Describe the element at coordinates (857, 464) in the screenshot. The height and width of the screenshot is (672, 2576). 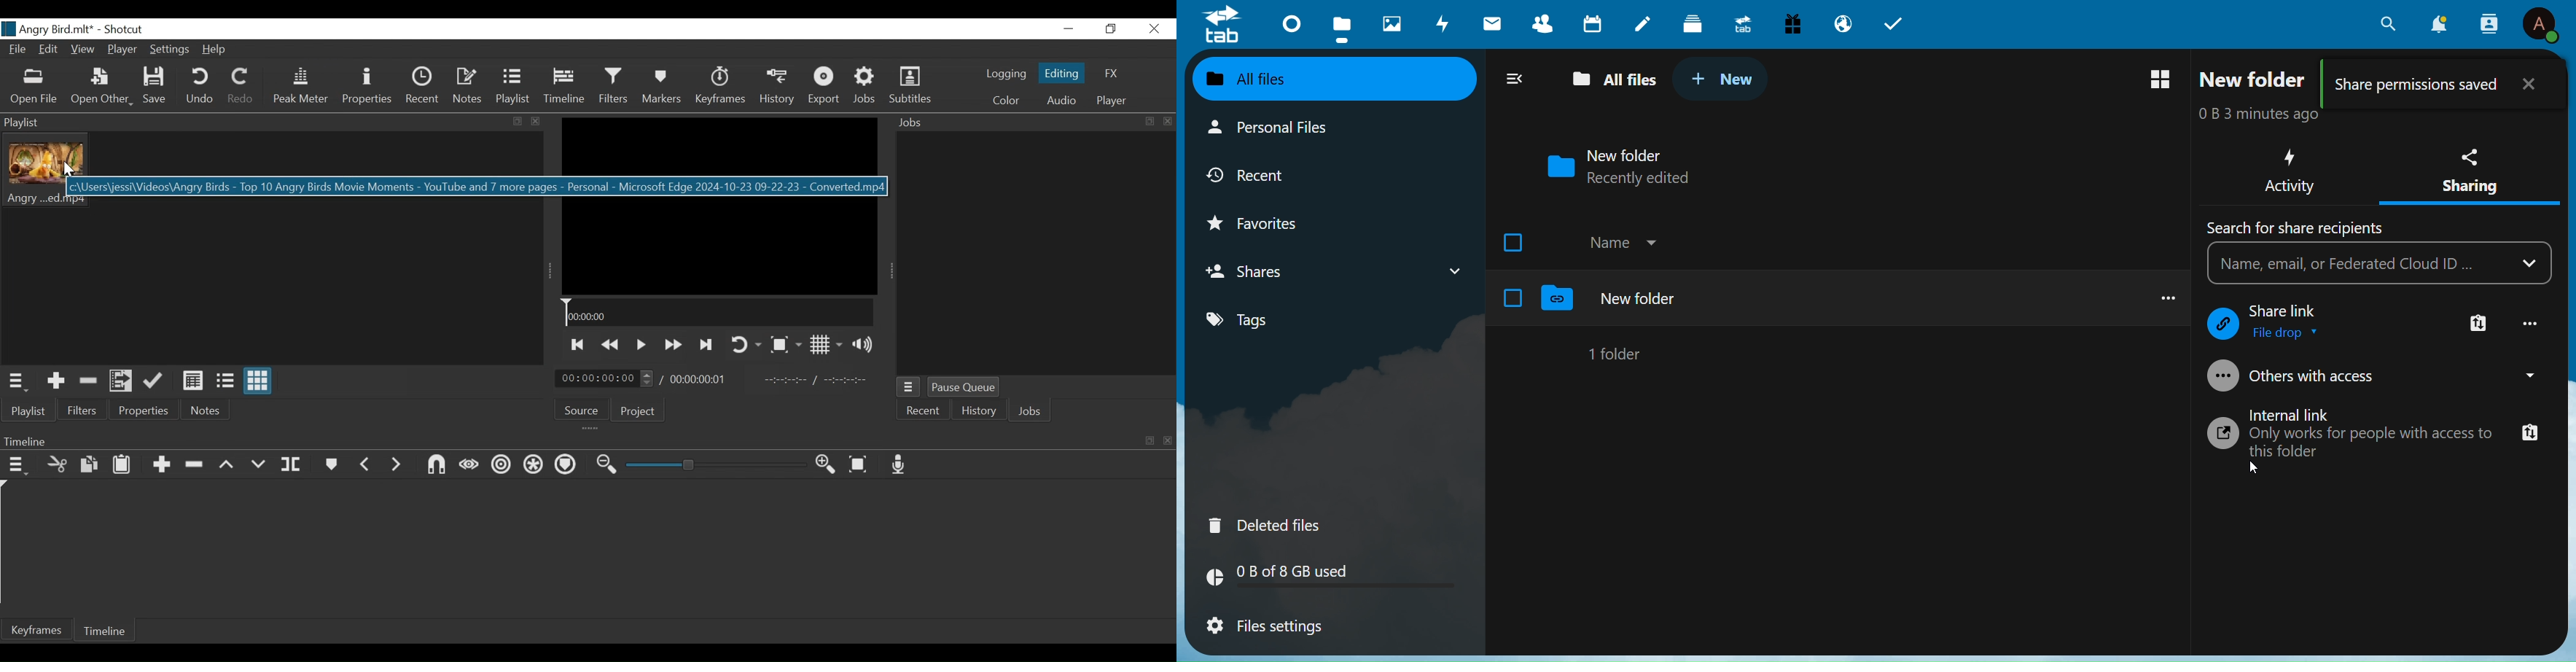
I see `Zoom timeline fit` at that location.